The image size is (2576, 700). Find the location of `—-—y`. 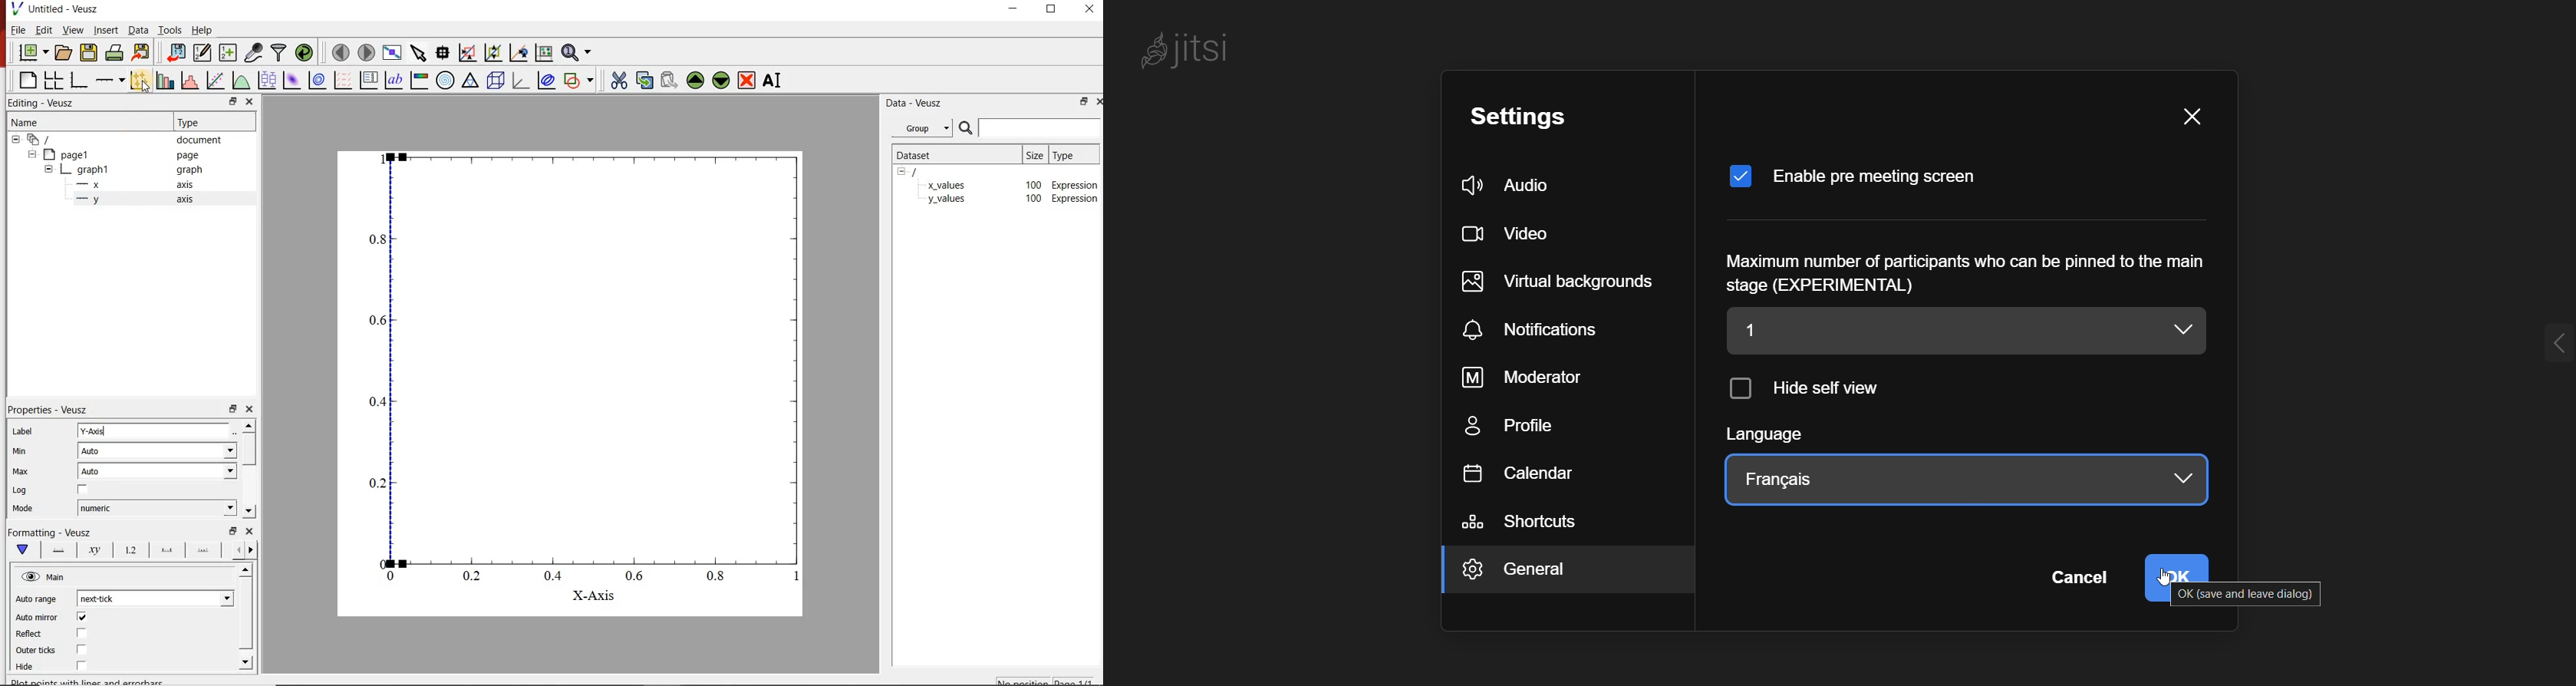

—-—y is located at coordinates (88, 200).